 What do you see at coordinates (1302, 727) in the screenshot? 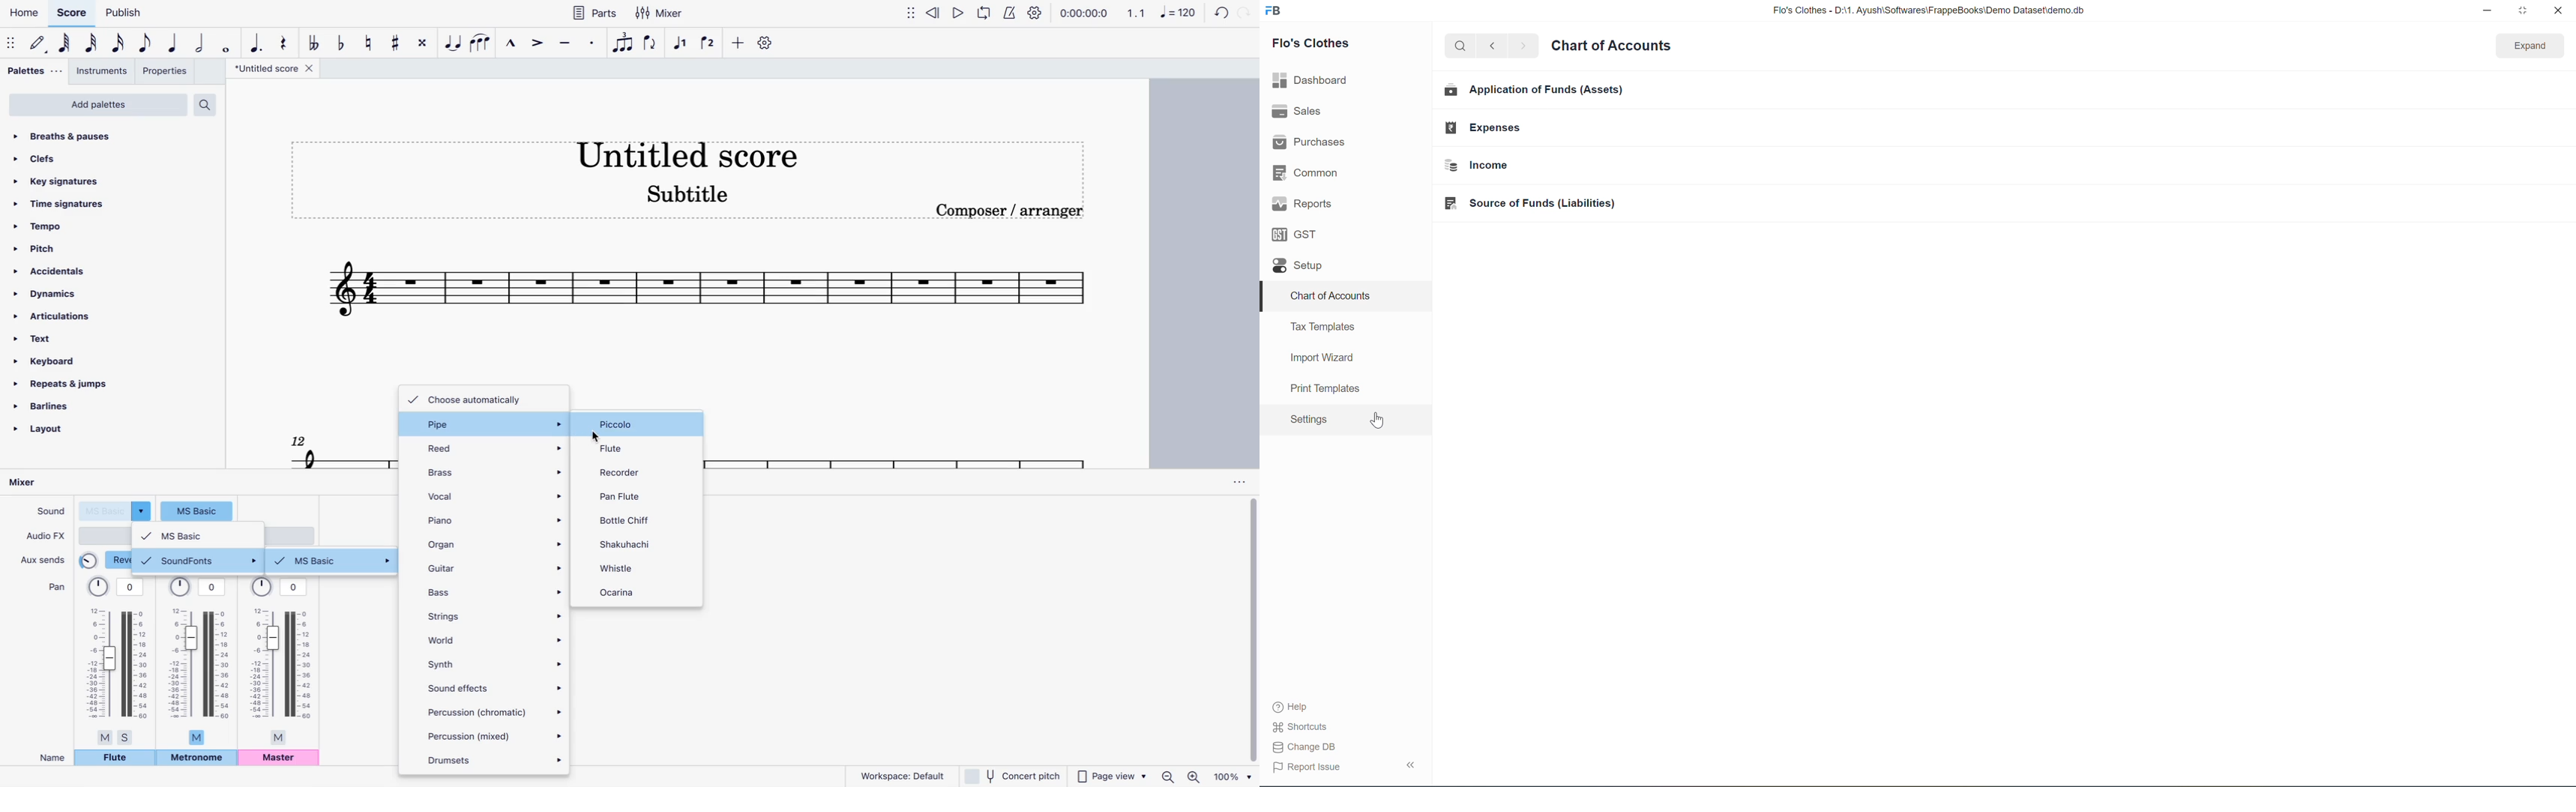
I see `Shortcuts` at bounding box center [1302, 727].